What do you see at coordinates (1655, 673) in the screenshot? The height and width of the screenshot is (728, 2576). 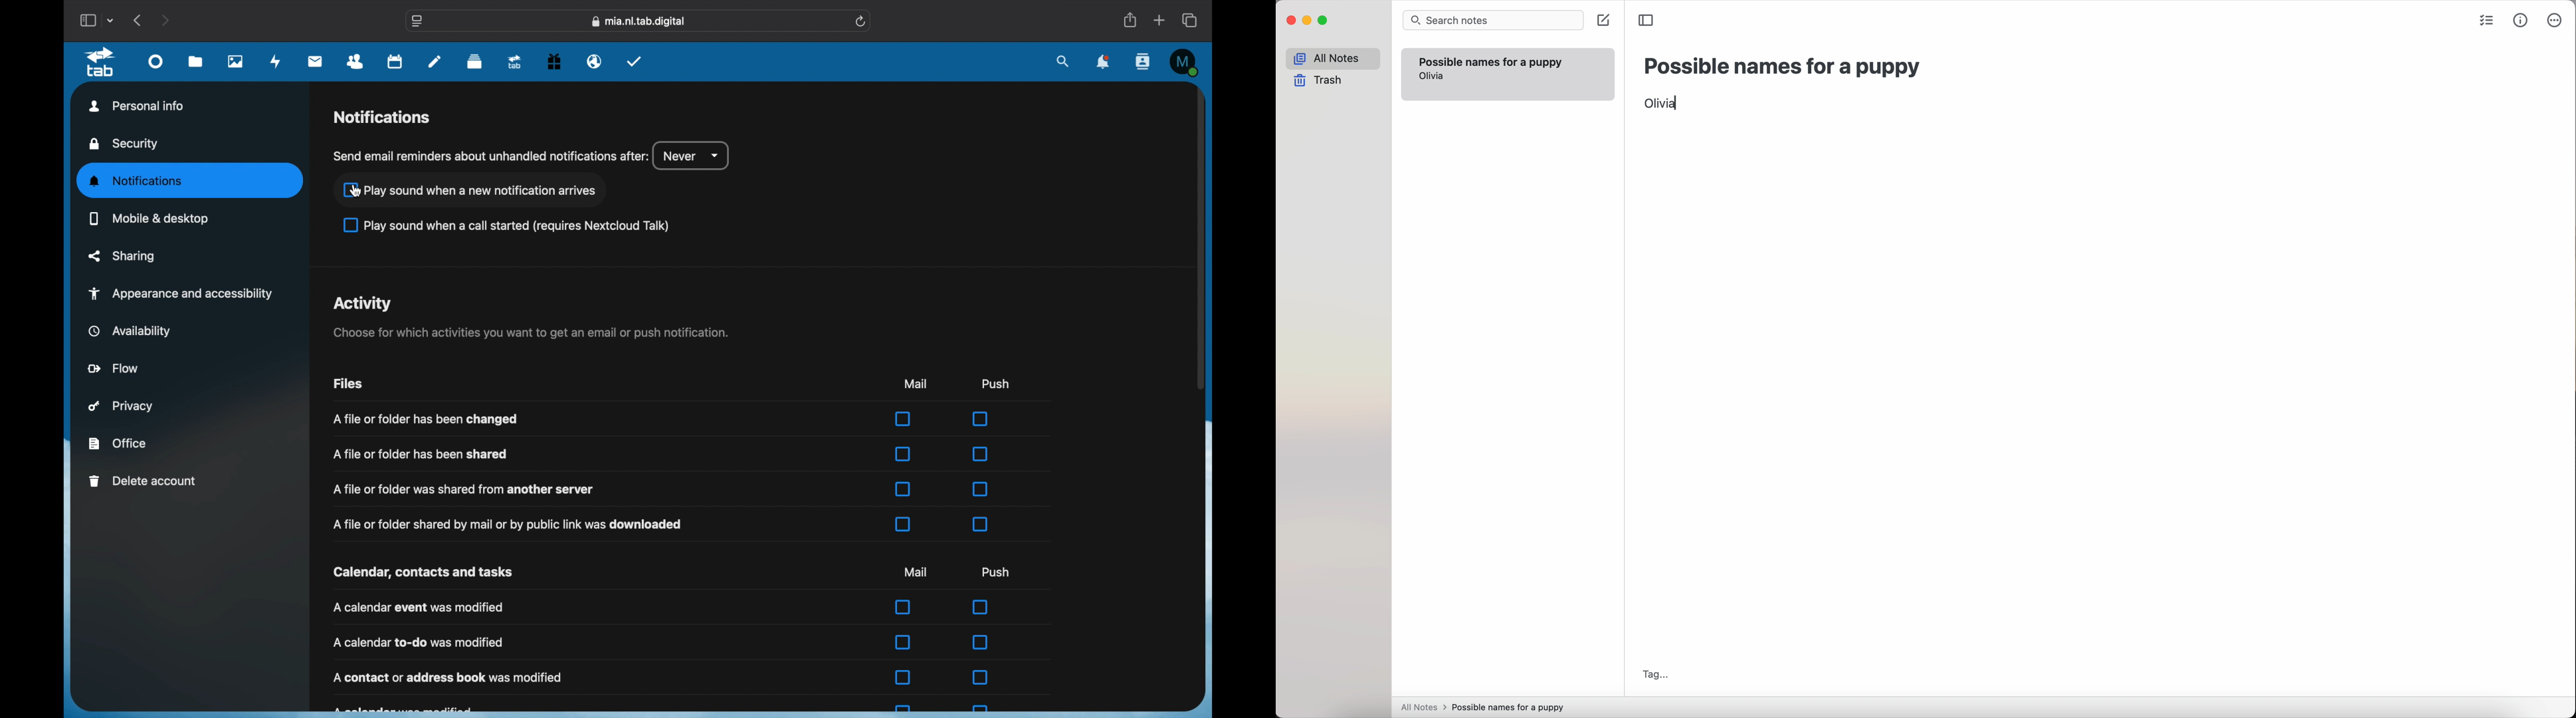 I see `tag` at bounding box center [1655, 673].